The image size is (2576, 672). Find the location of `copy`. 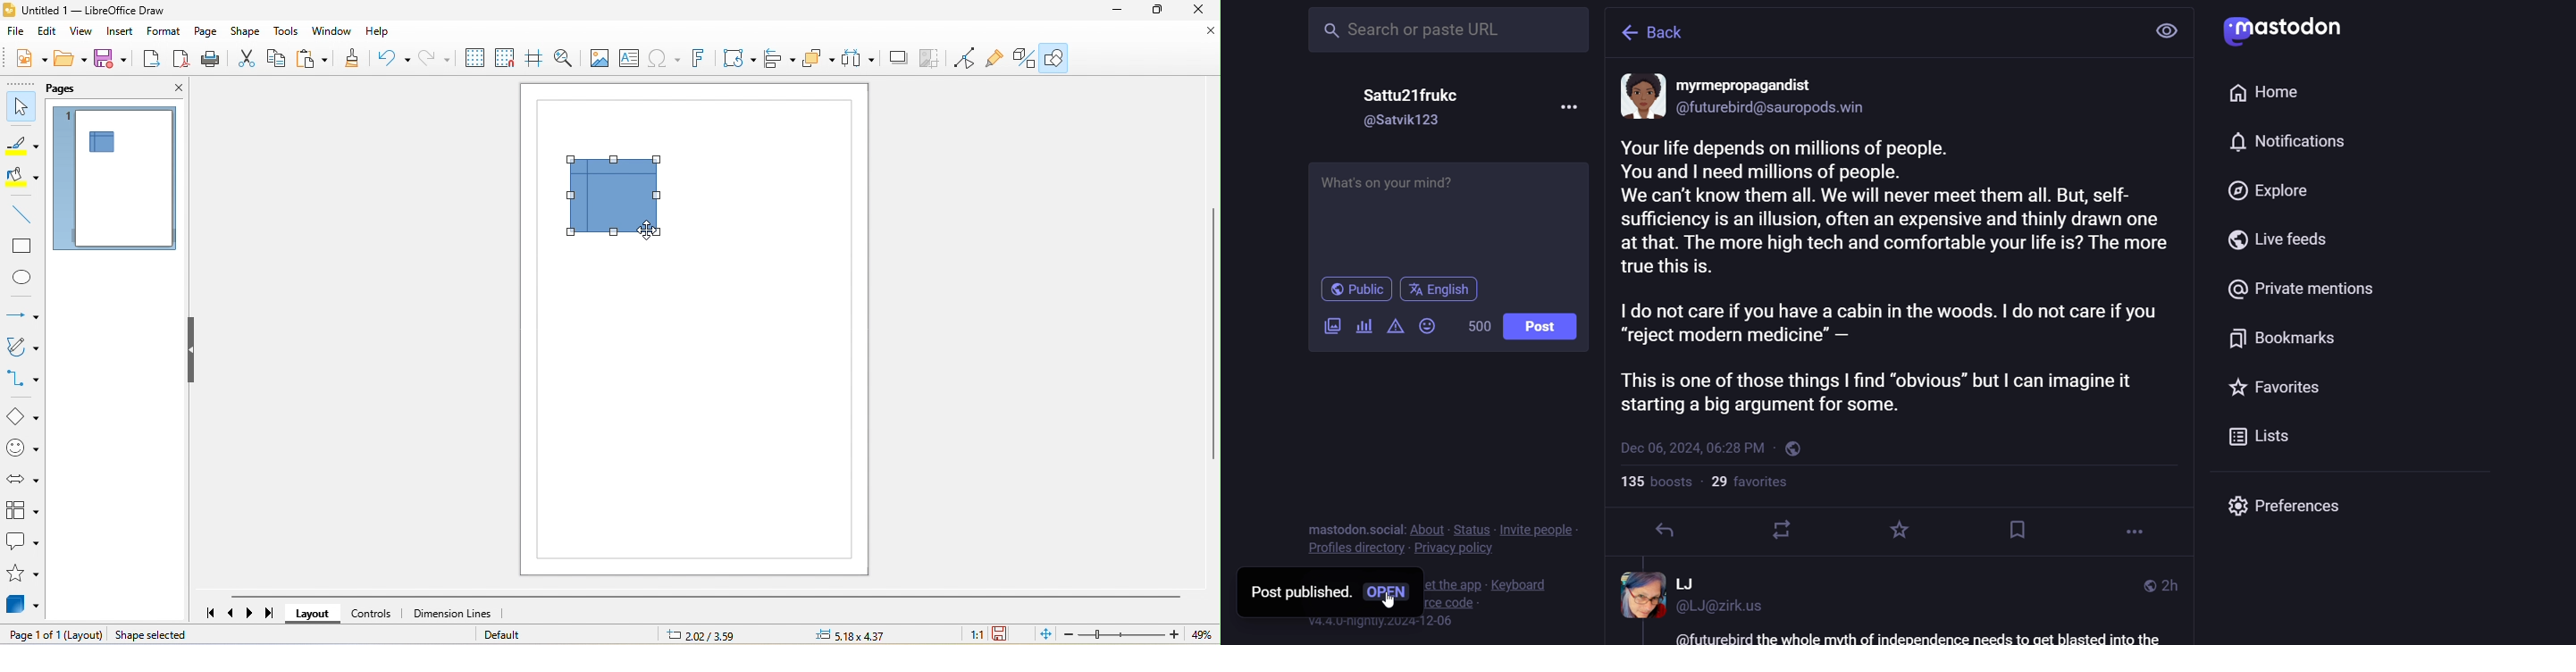

copy is located at coordinates (277, 61).